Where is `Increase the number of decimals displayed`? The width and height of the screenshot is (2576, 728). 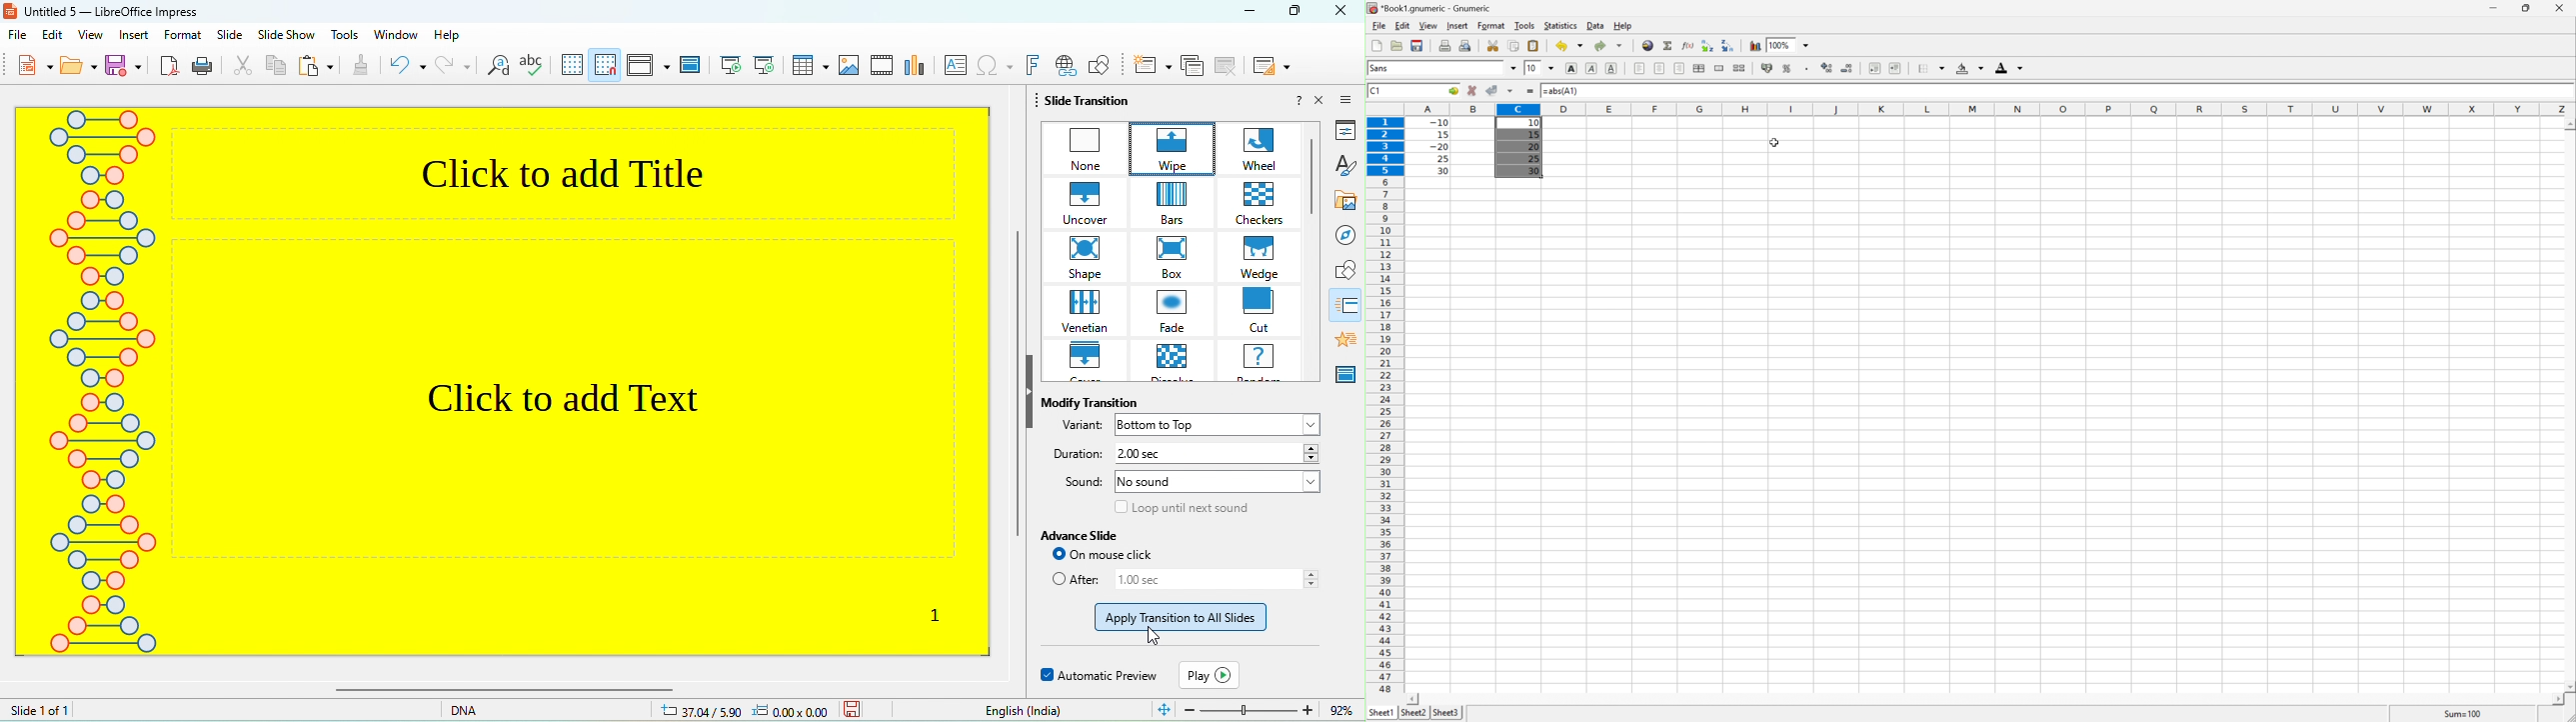
Increase the number of decimals displayed is located at coordinates (1829, 69).